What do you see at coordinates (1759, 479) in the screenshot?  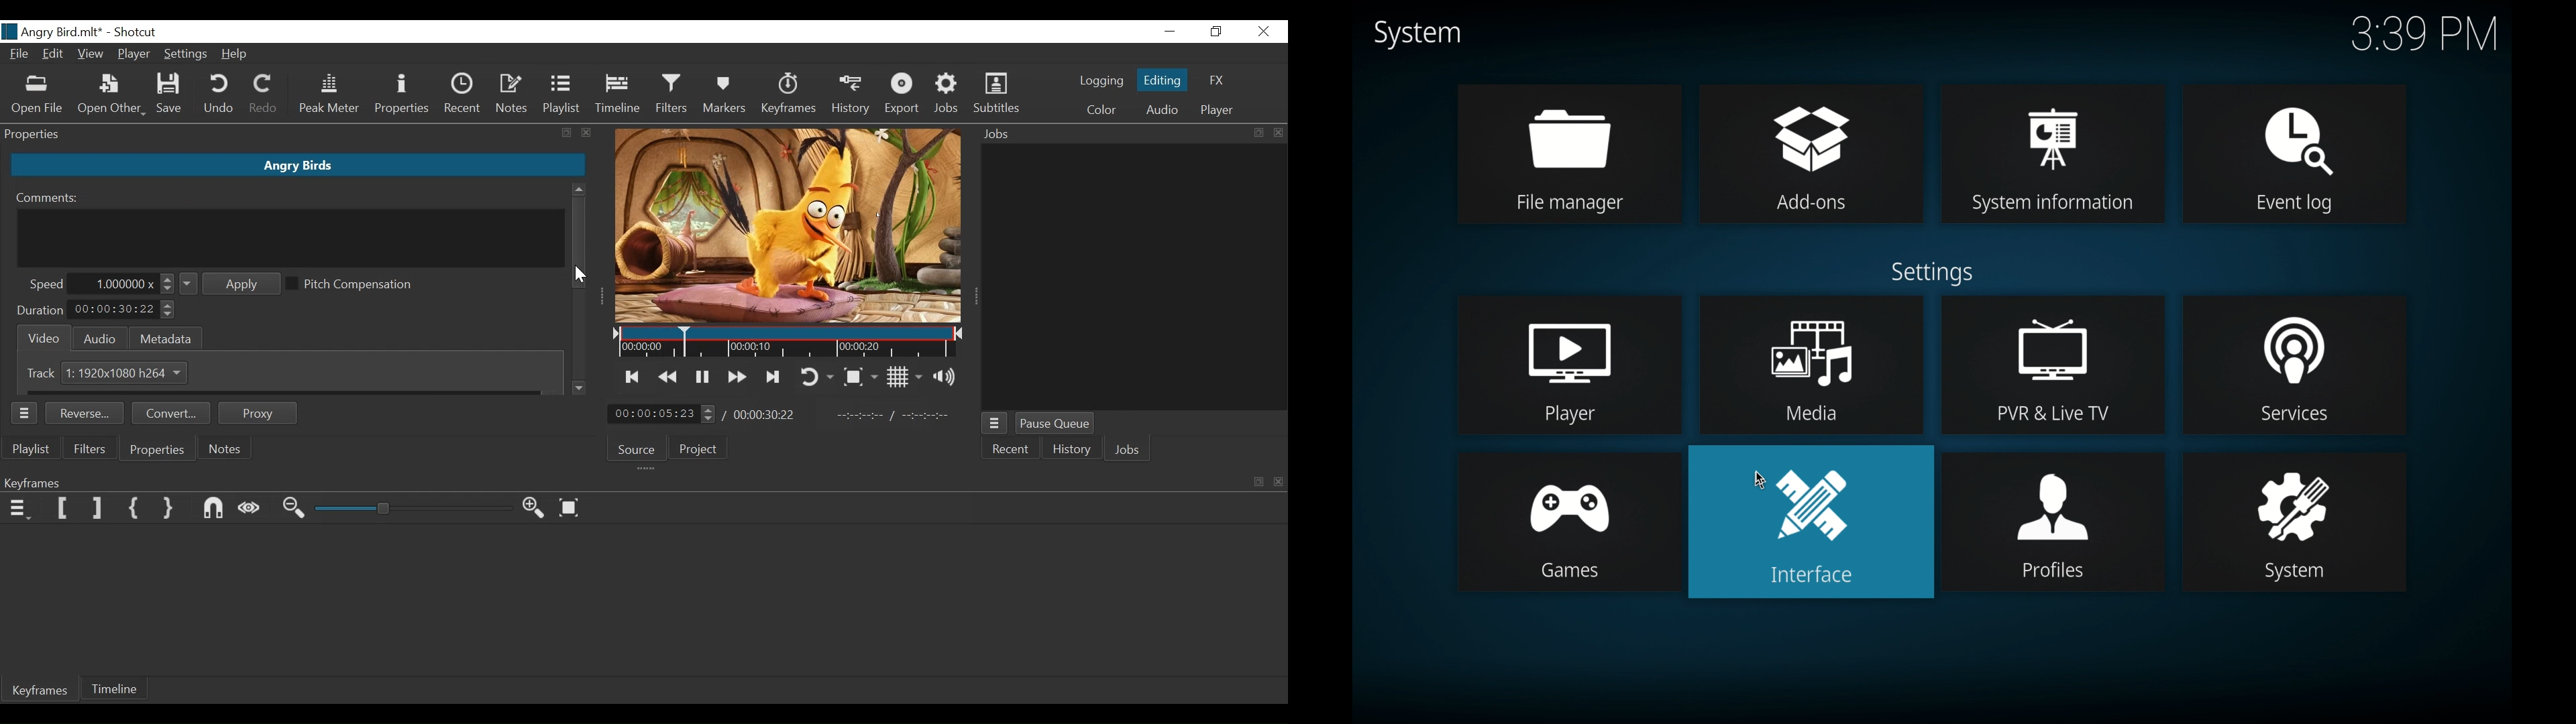 I see `cursor` at bounding box center [1759, 479].